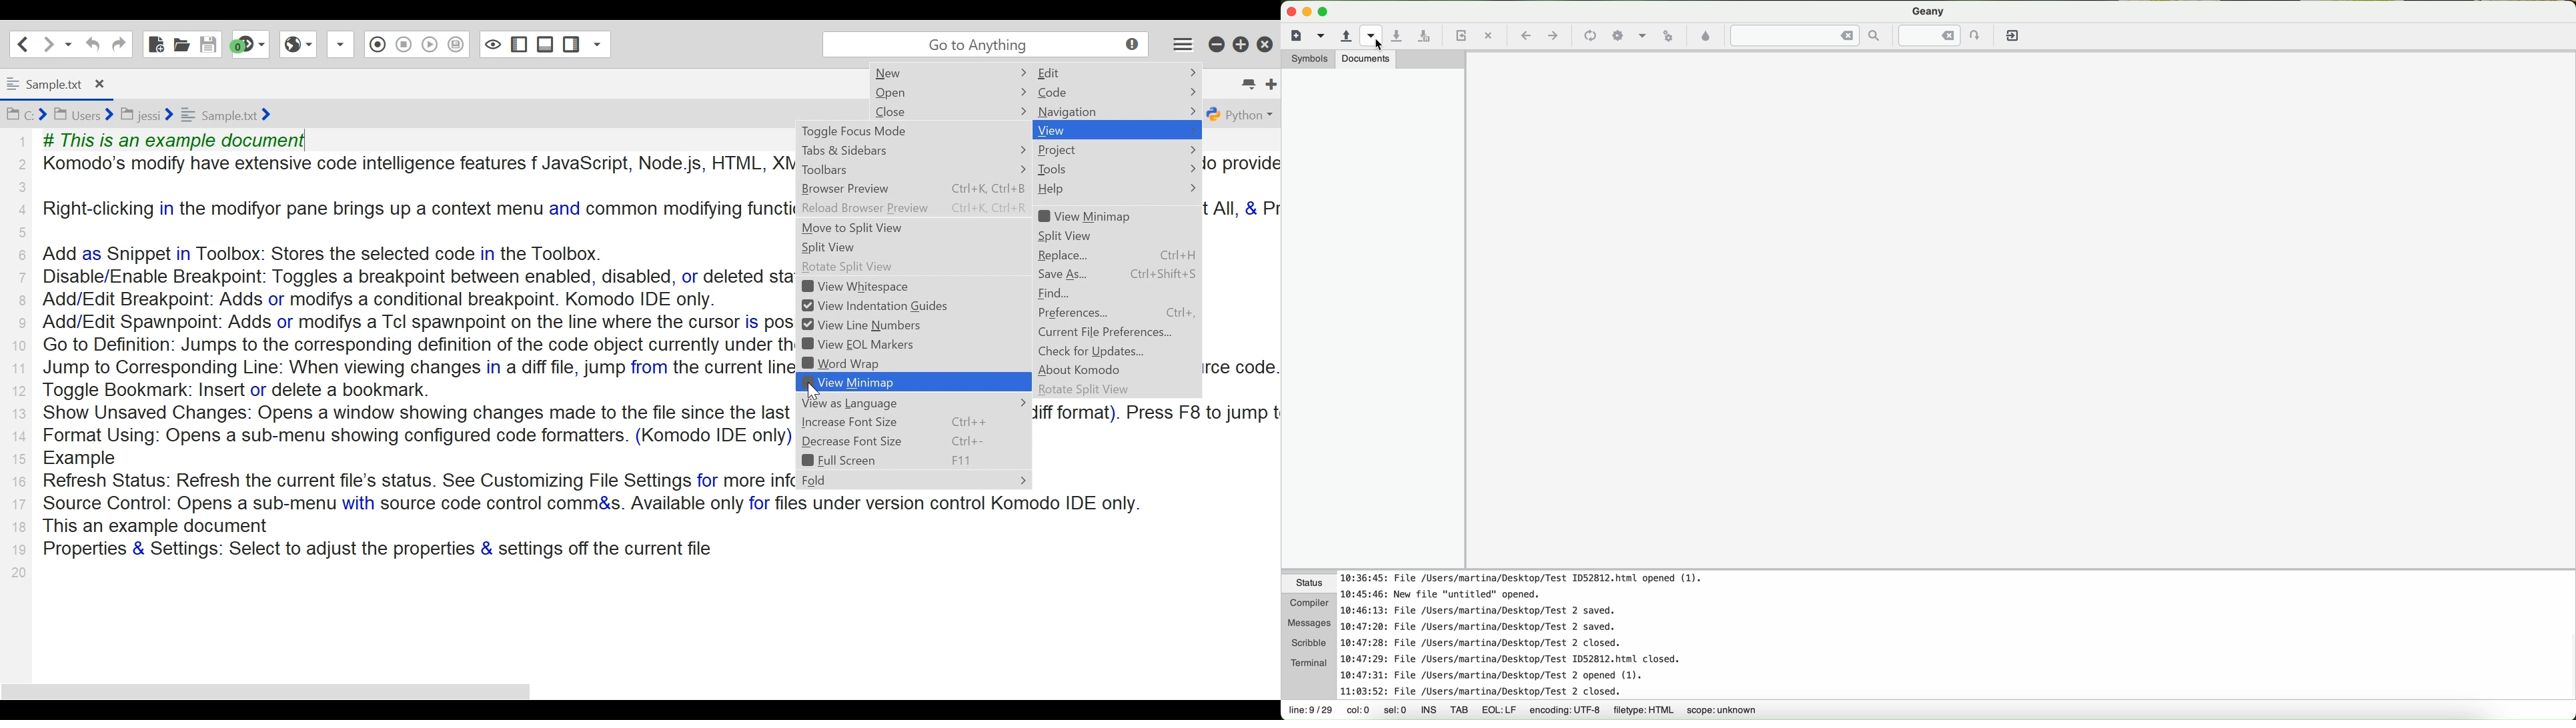 The width and height of the screenshot is (2576, 728). I want to click on Project, so click(1065, 150).